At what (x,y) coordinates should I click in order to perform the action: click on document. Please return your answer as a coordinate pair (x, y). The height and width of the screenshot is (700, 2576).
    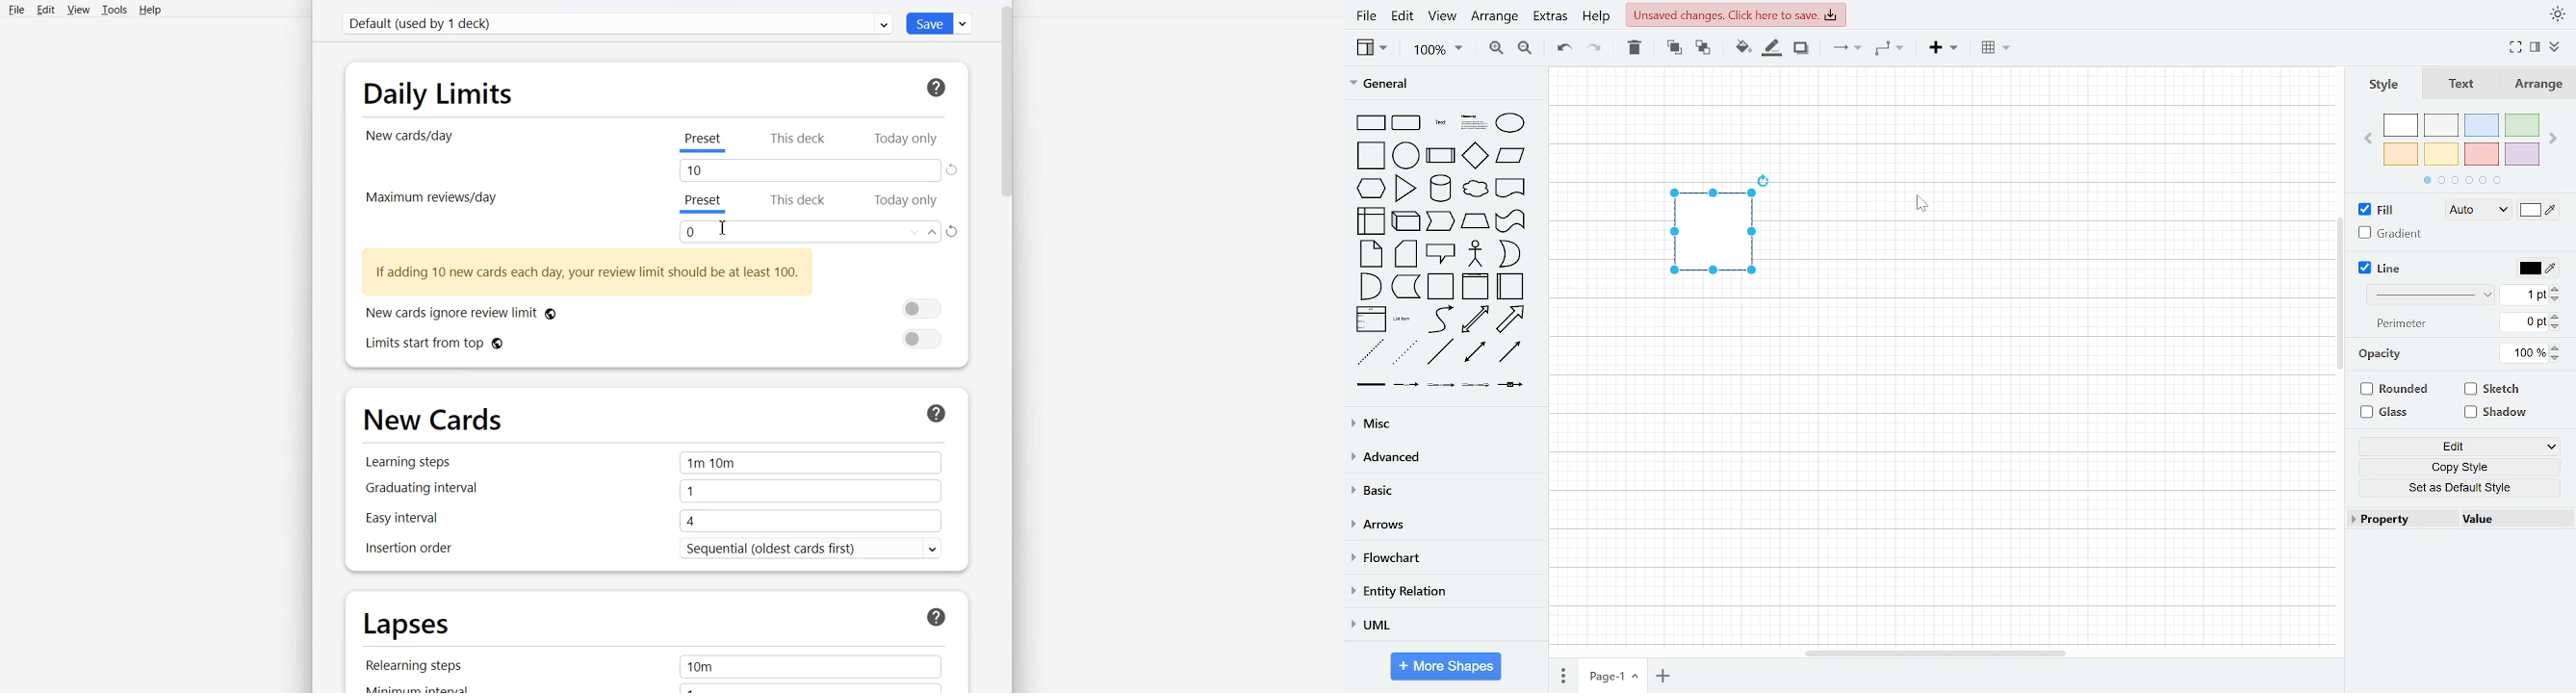
    Looking at the image, I should click on (1510, 189).